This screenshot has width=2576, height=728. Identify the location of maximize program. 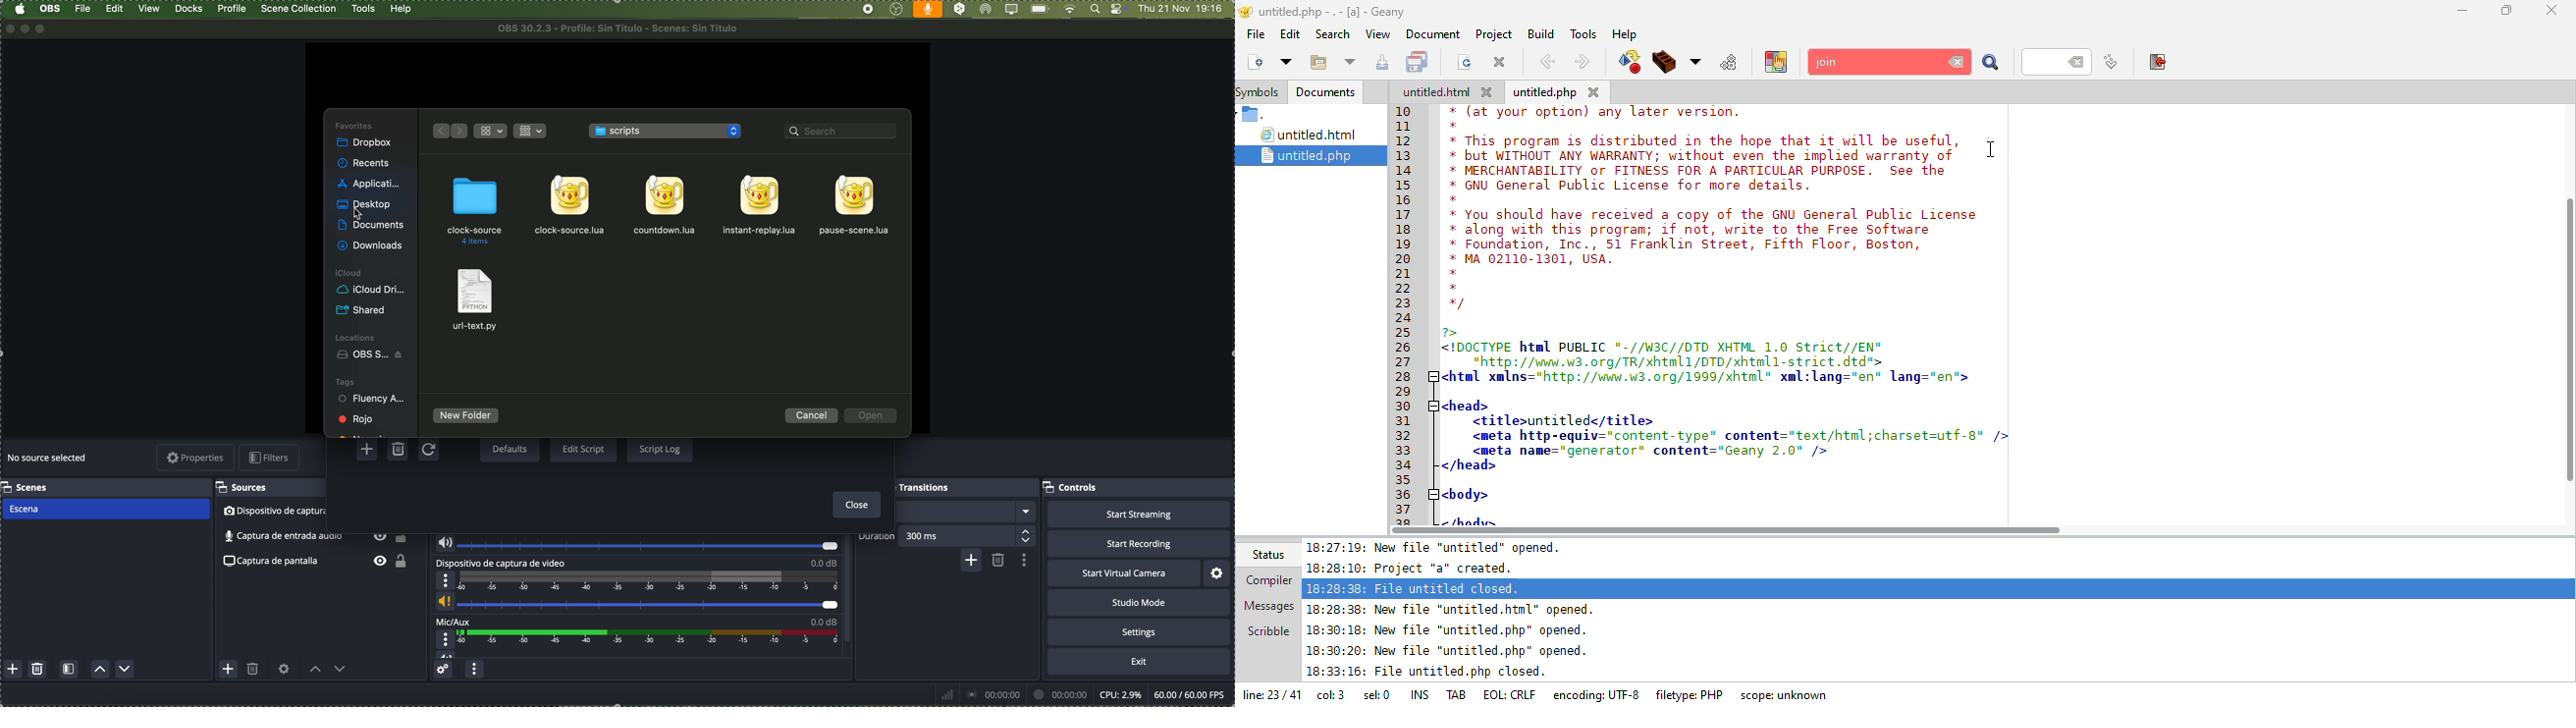
(44, 28).